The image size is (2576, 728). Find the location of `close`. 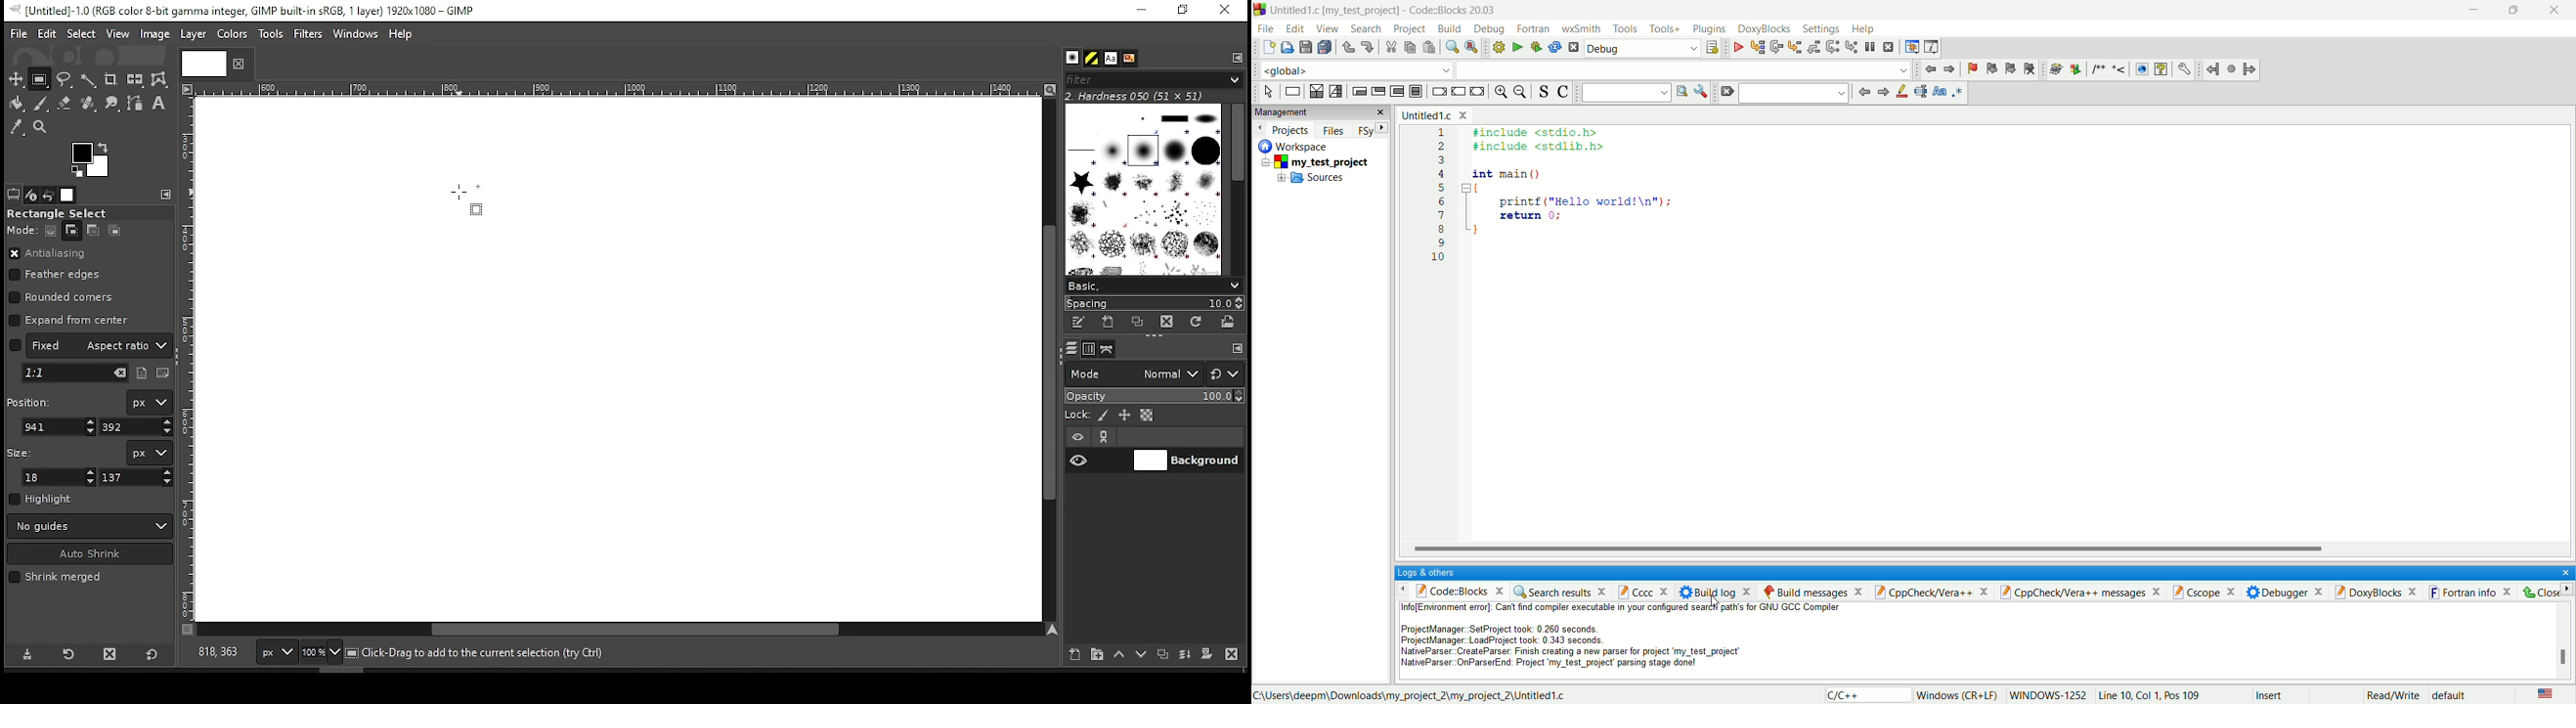

close is located at coordinates (2554, 10).